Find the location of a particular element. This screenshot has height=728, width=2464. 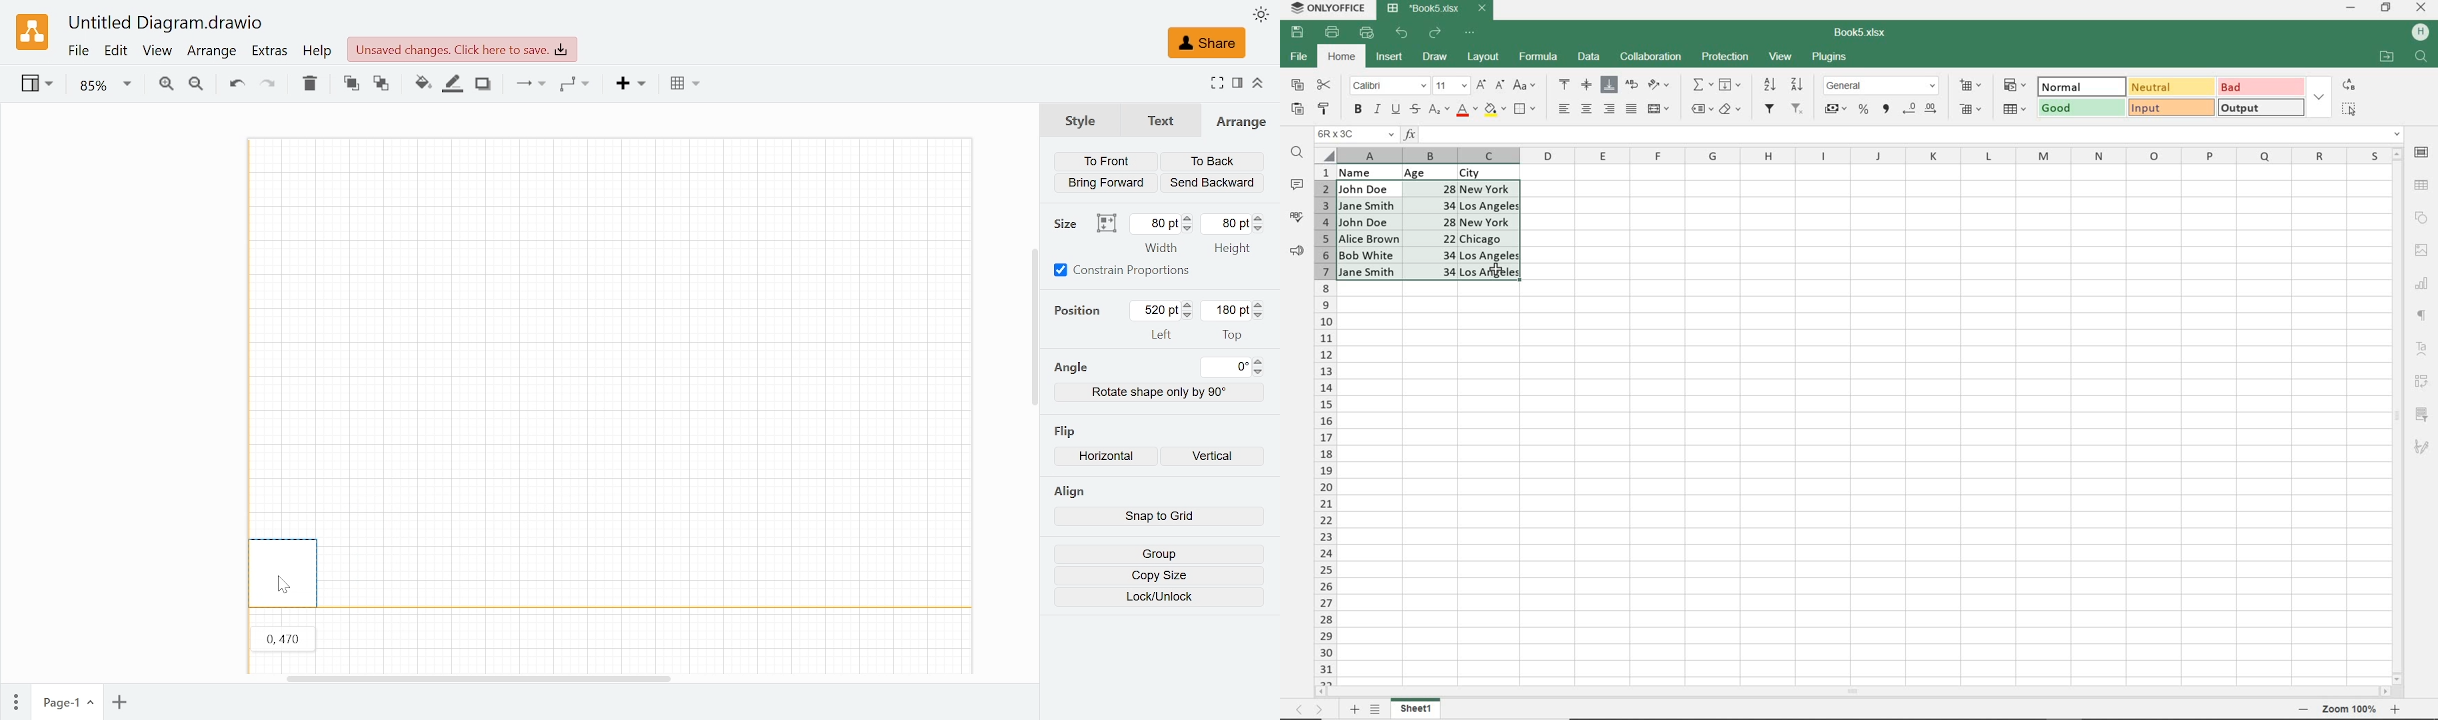

Current top is located at coordinates (1226, 310).